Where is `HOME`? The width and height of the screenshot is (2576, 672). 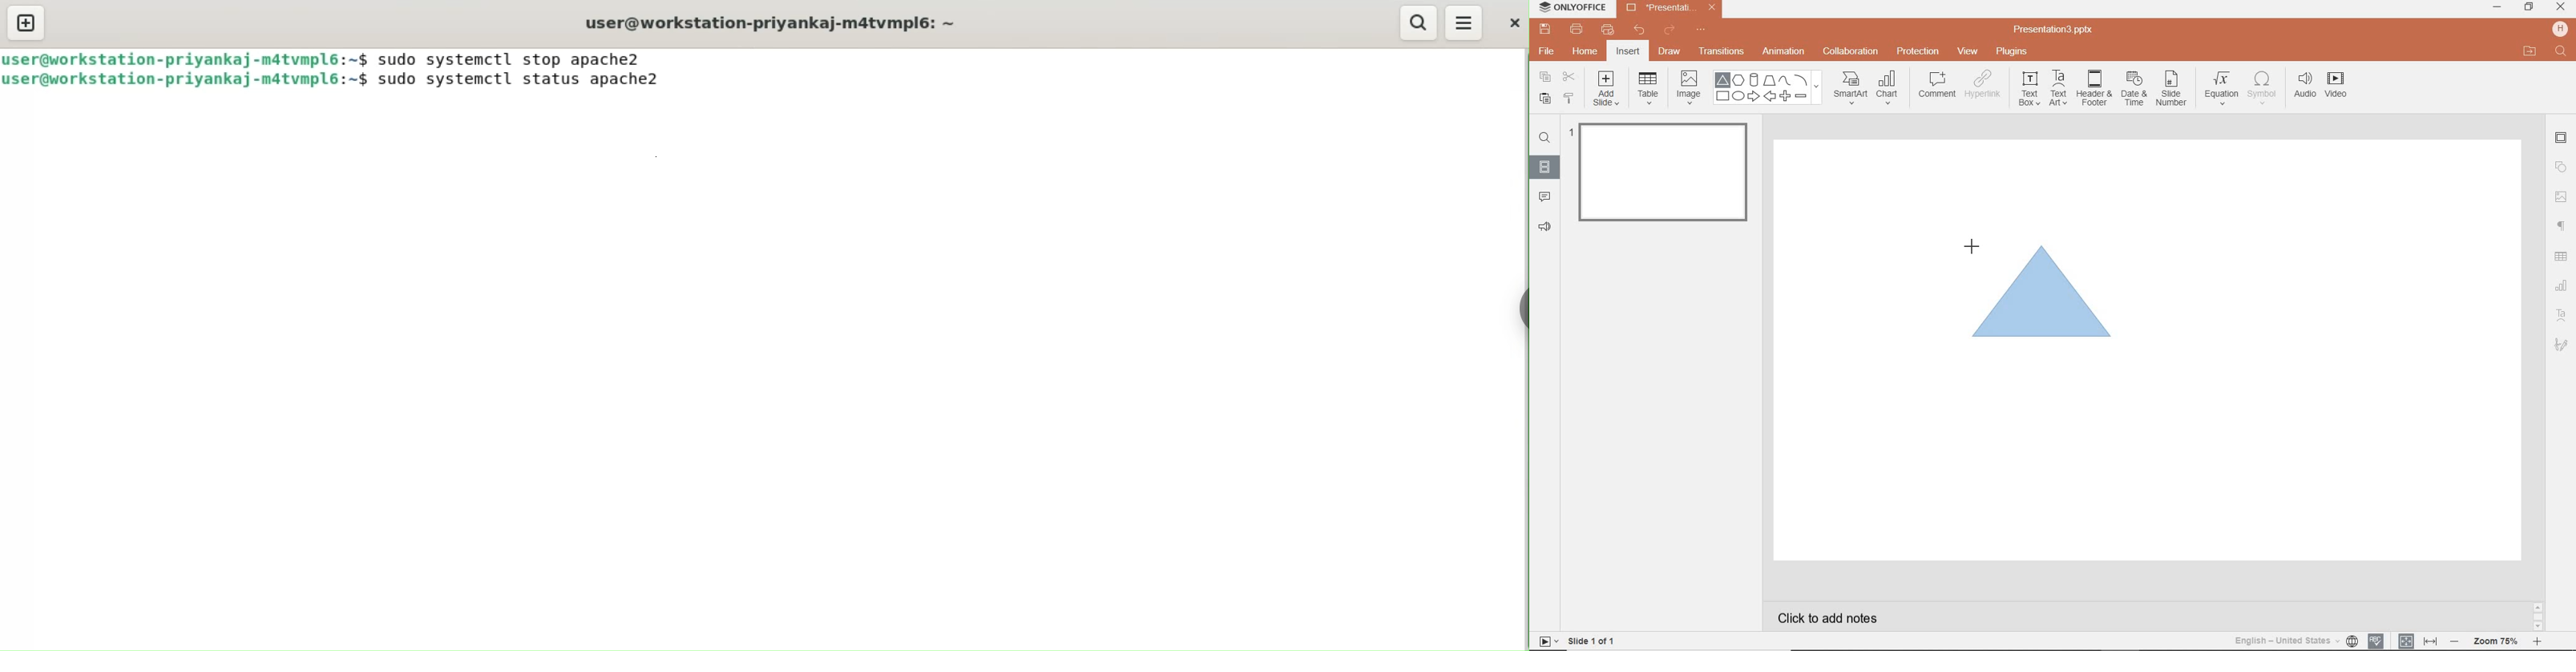 HOME is located at coordinates (1586, 52).